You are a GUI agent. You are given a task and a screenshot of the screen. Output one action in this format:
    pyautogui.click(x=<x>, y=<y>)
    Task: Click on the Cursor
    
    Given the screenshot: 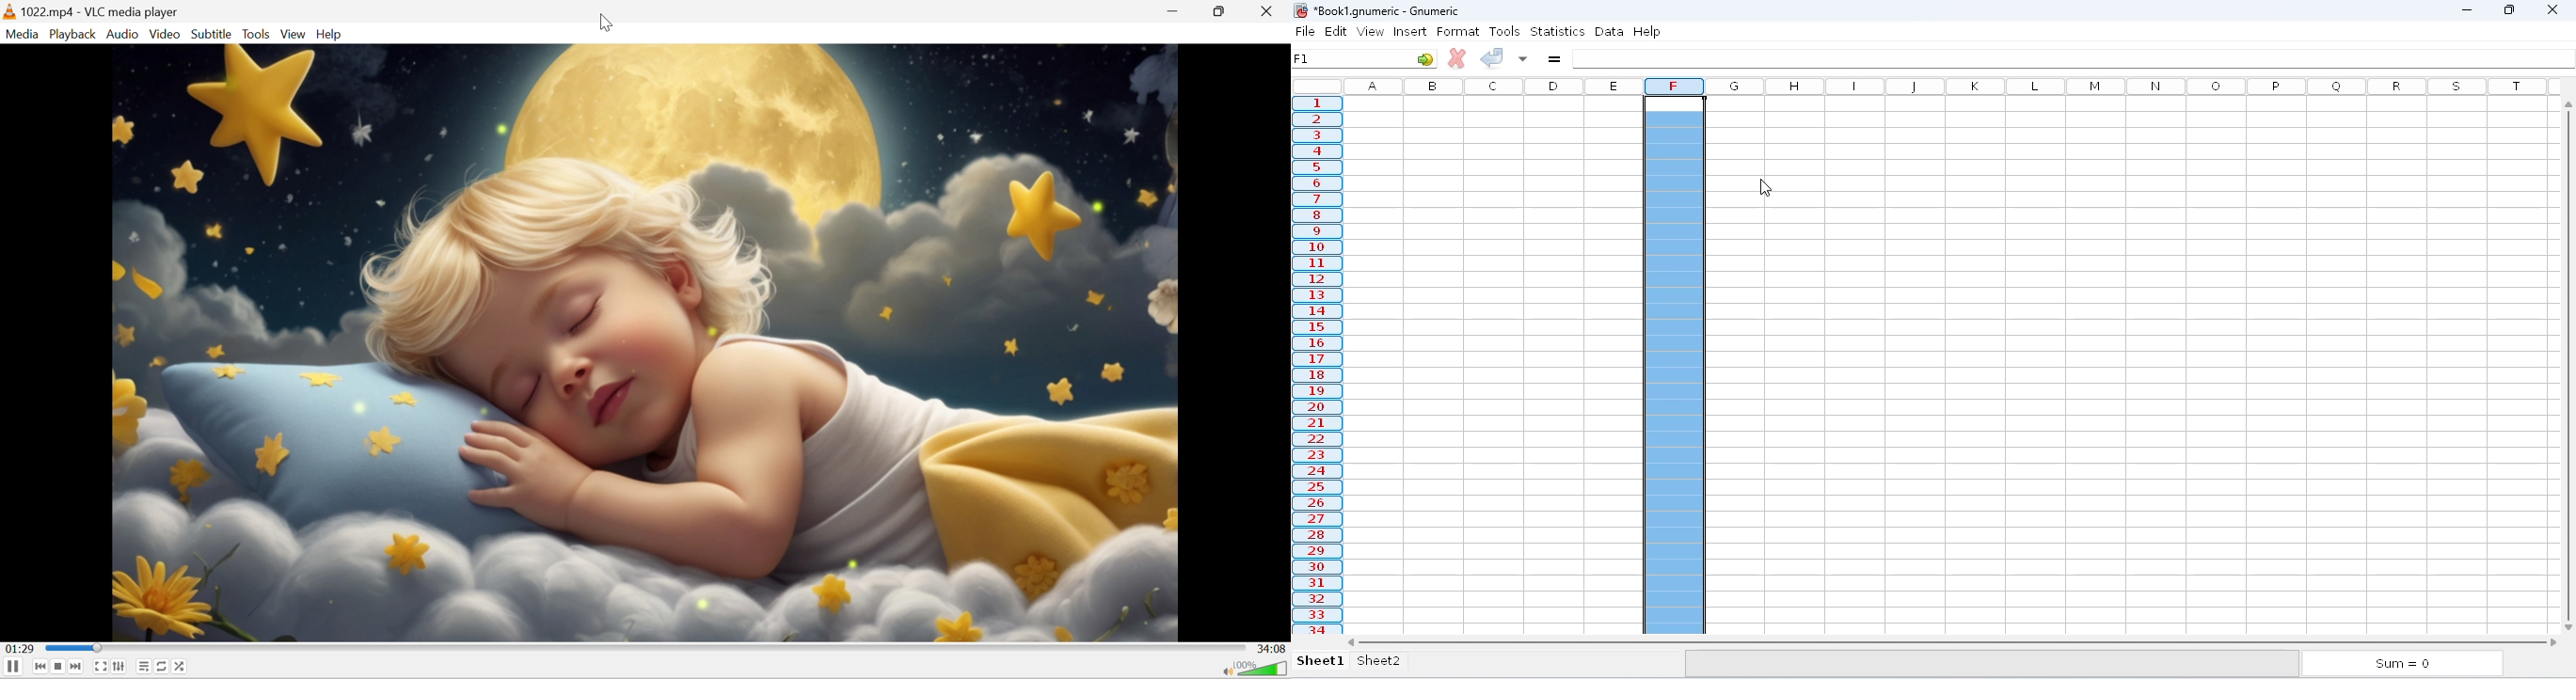 What is the action you would take?
    pyautogui.click(x=605, y=22)
    